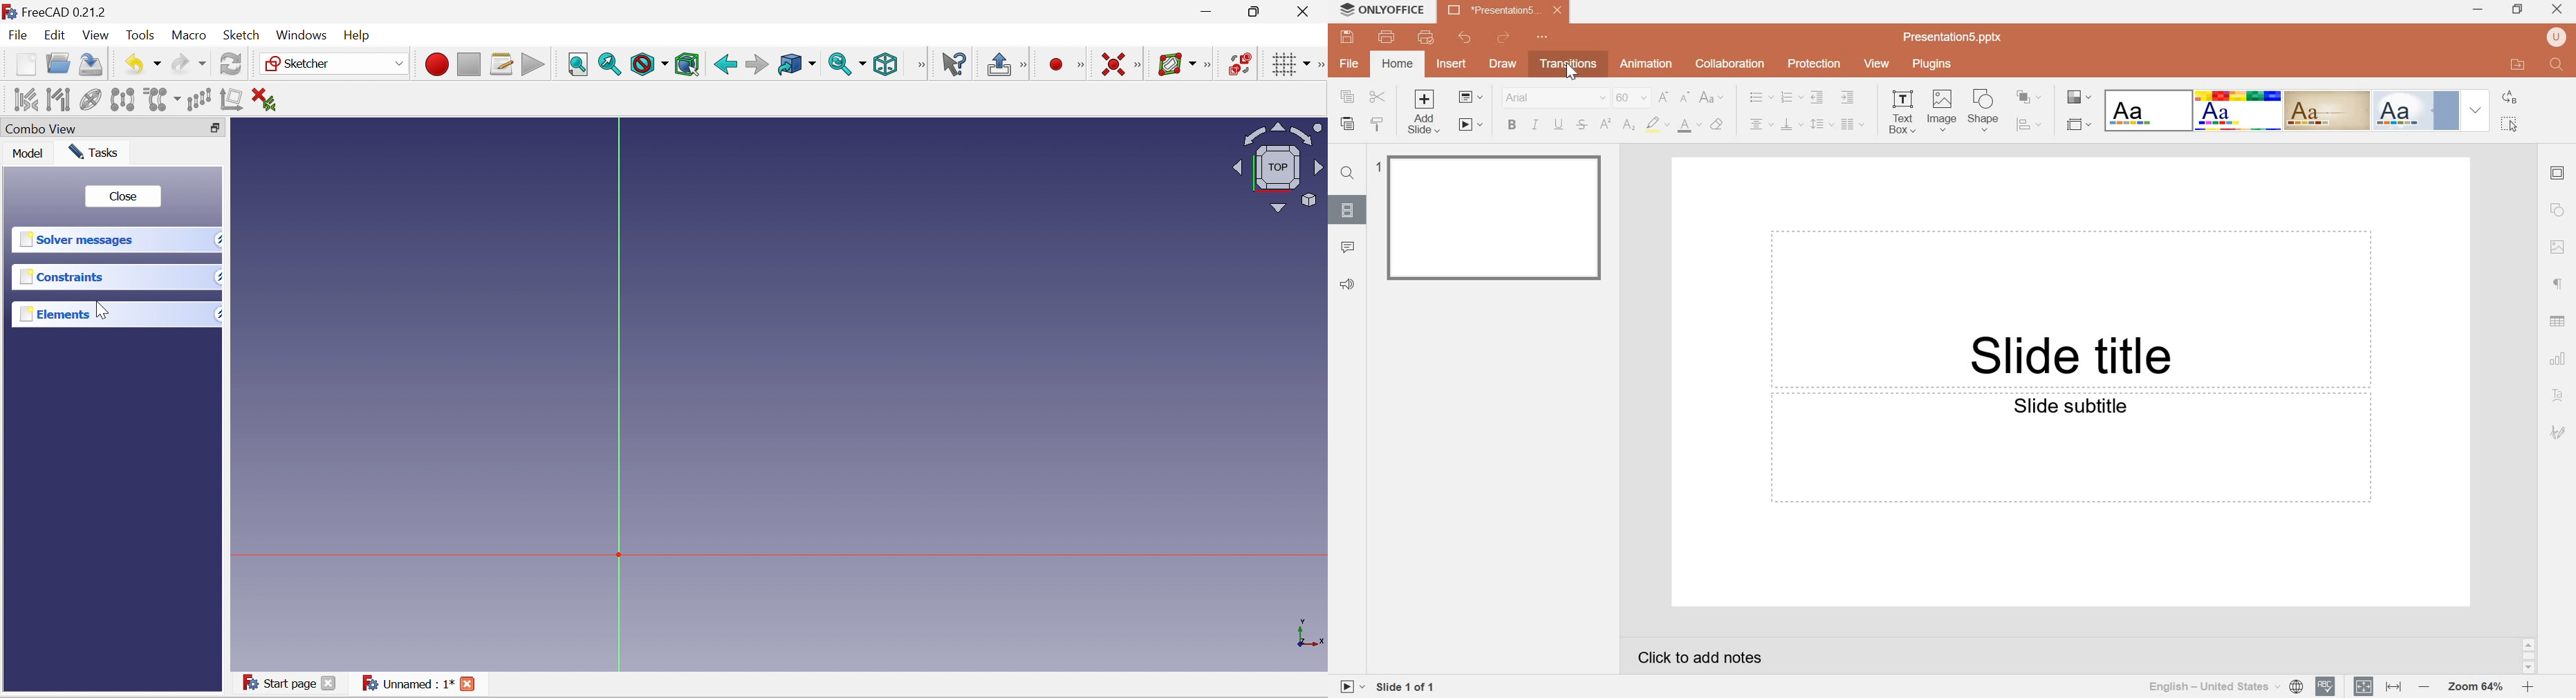 Image resolution: width=2576 pixels, height=700 pixels. Describe the element at coordinates (219, 274) in the screenshot. I see `Drop down` at that location.